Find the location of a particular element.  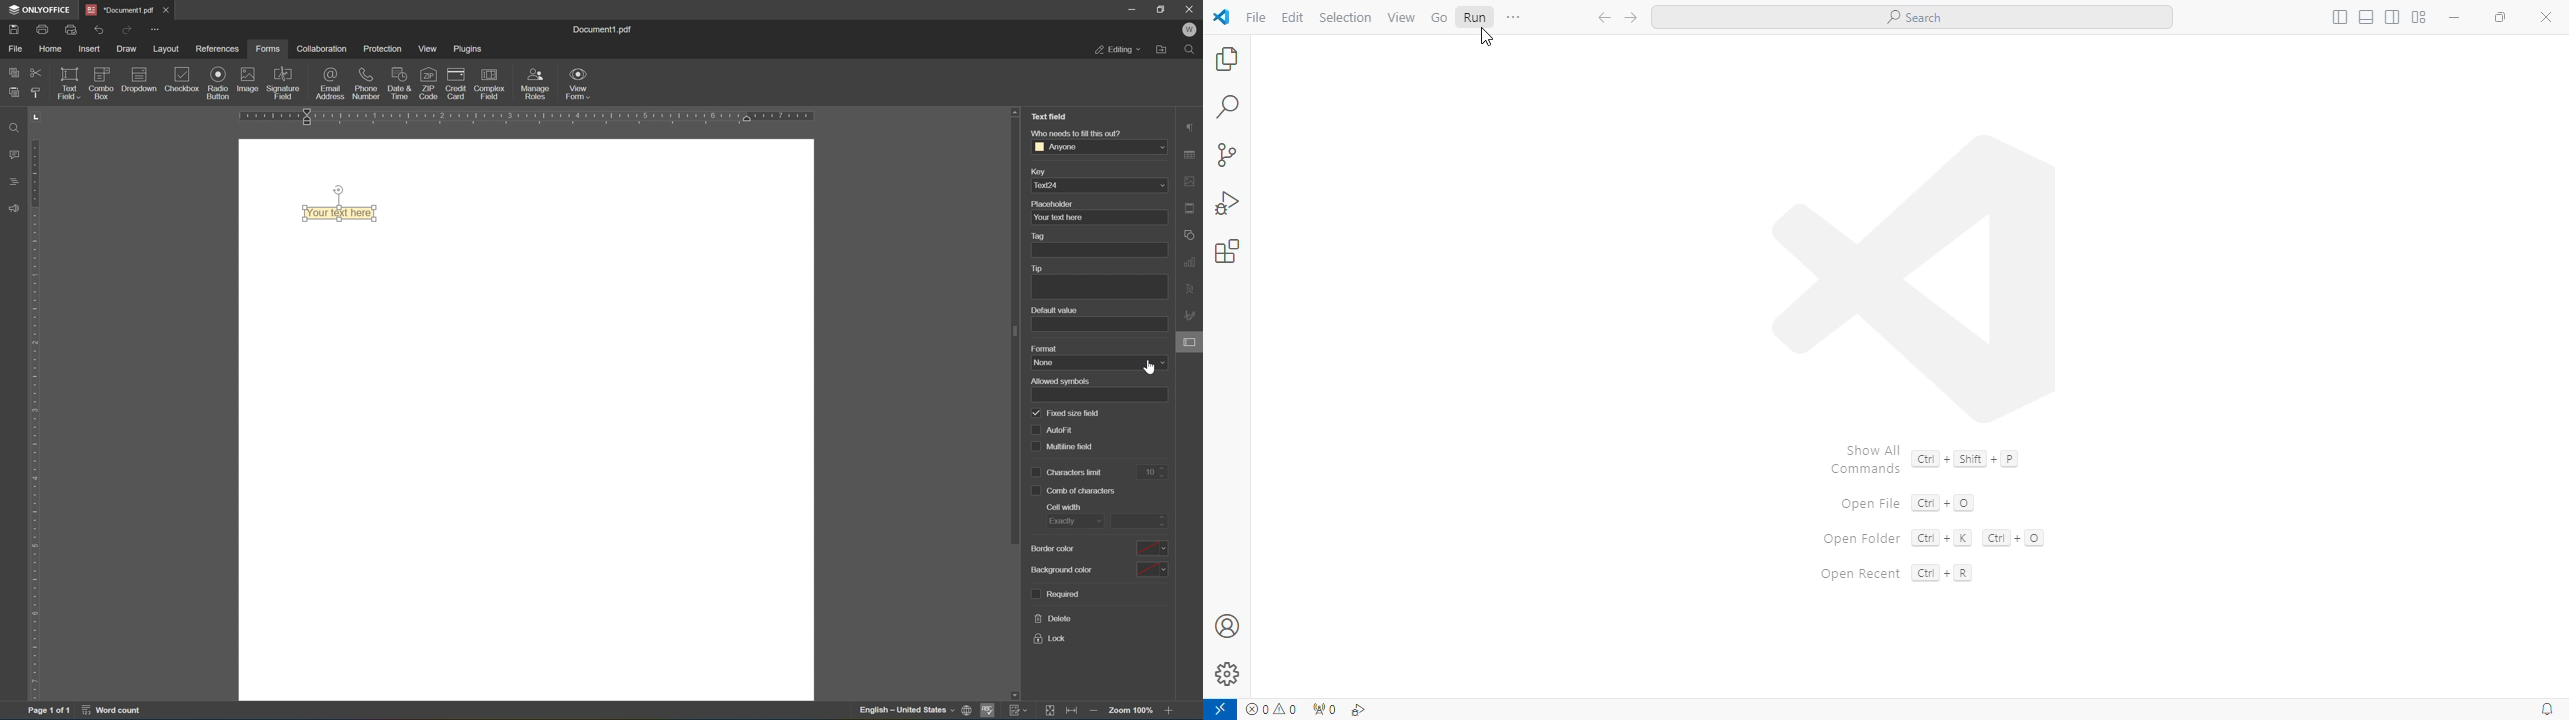

add tip is located at coordinates (1099, 288).